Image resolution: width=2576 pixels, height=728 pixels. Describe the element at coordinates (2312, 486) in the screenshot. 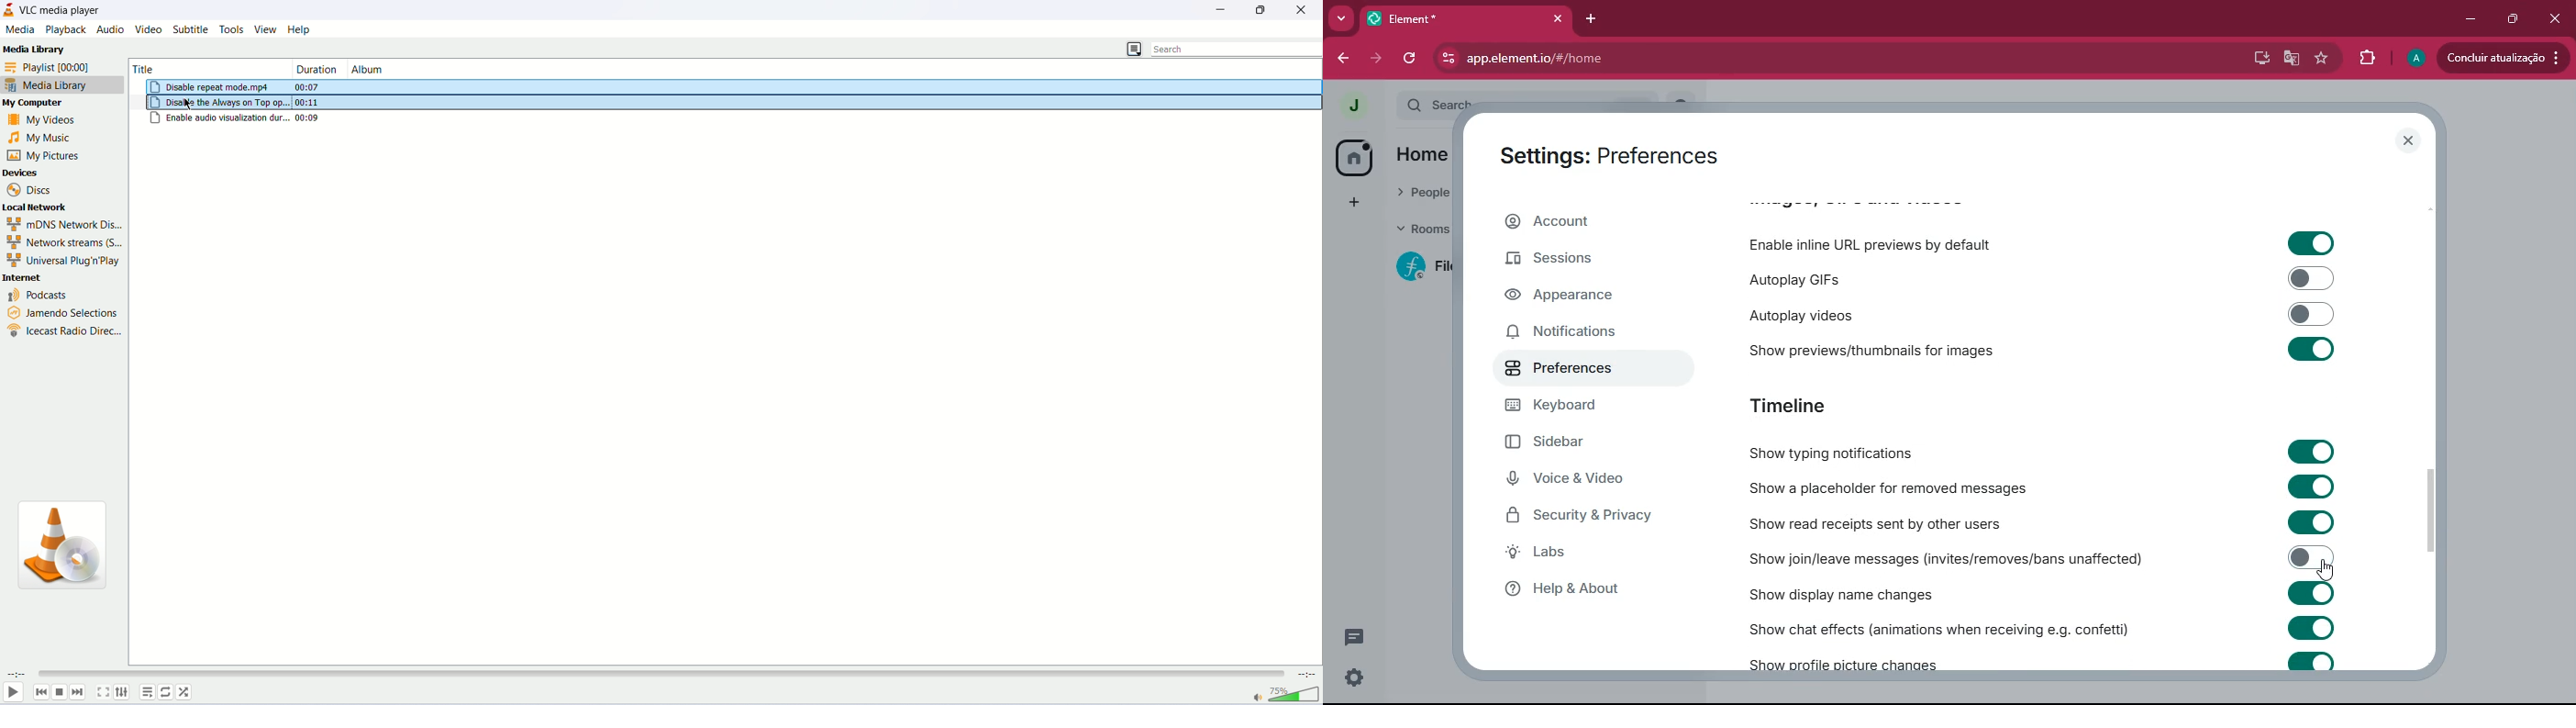

I see `toggle on/off` at that location.